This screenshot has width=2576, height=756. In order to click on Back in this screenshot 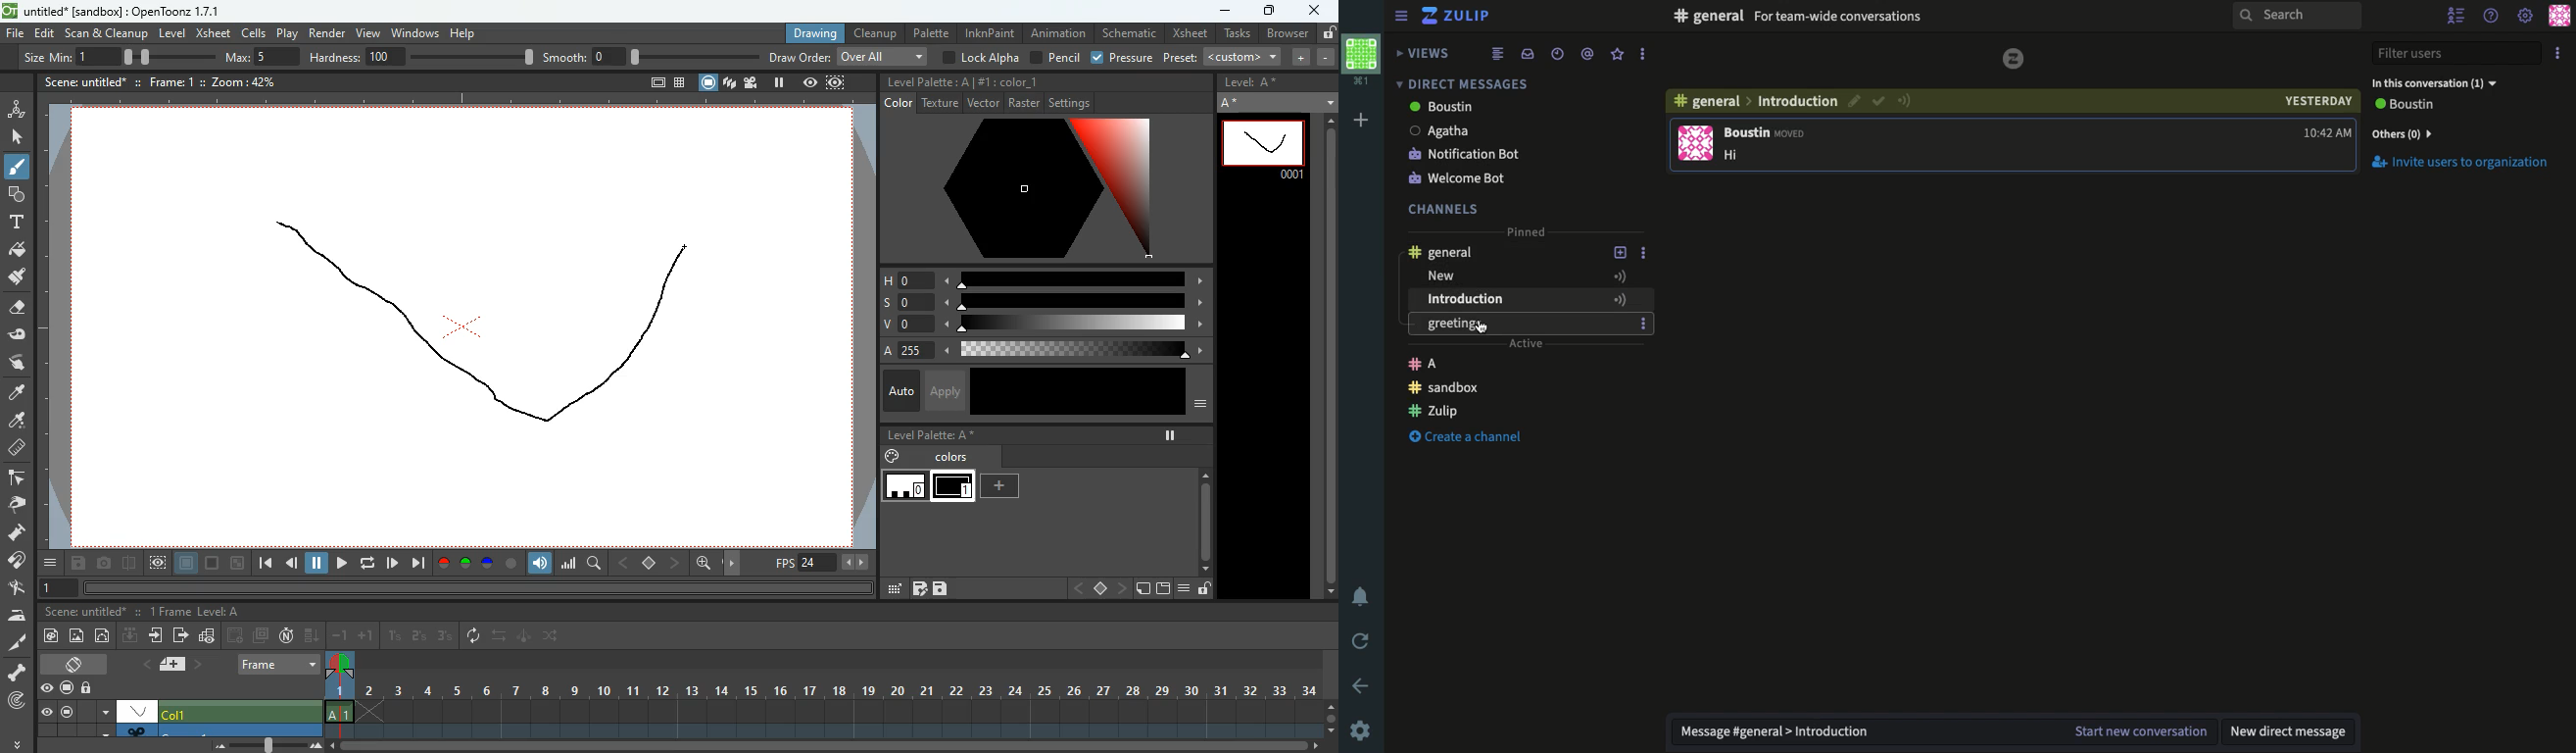, I will do `click(1363, 686)`.